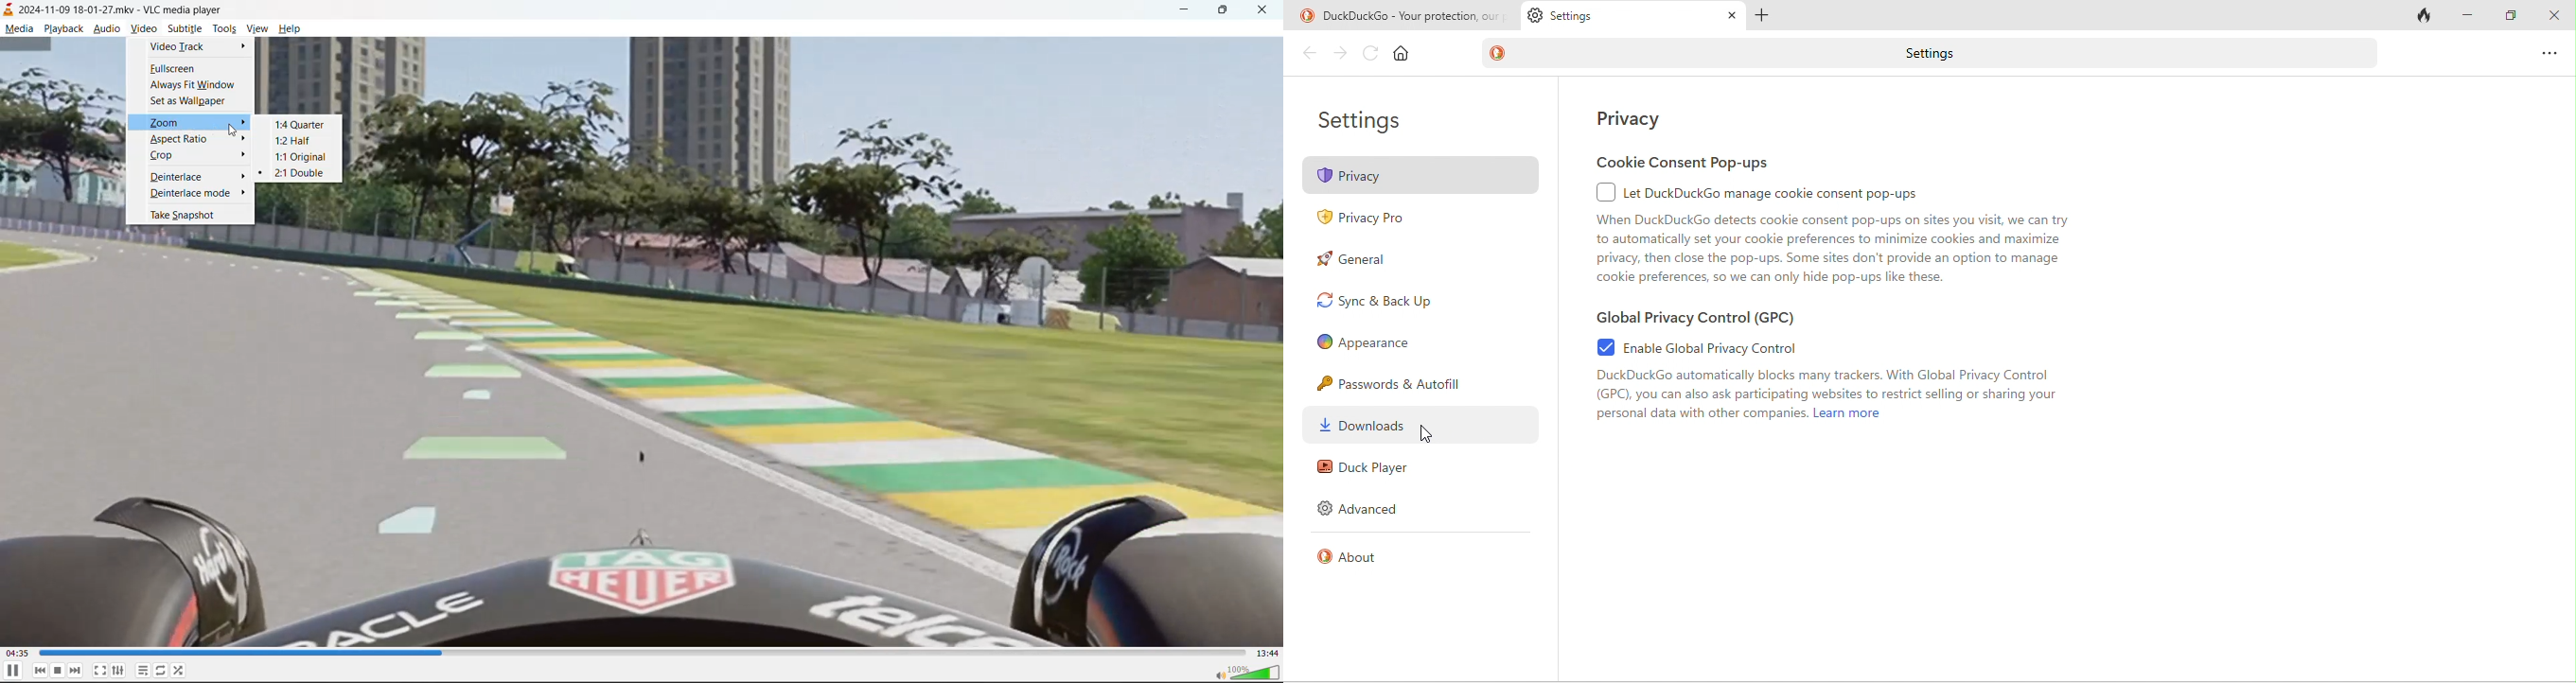 The height and width of the screenshot is (700, 2576). Describe the element at coordinates (15, 672) in the screenshot. I see `pause` at that location.